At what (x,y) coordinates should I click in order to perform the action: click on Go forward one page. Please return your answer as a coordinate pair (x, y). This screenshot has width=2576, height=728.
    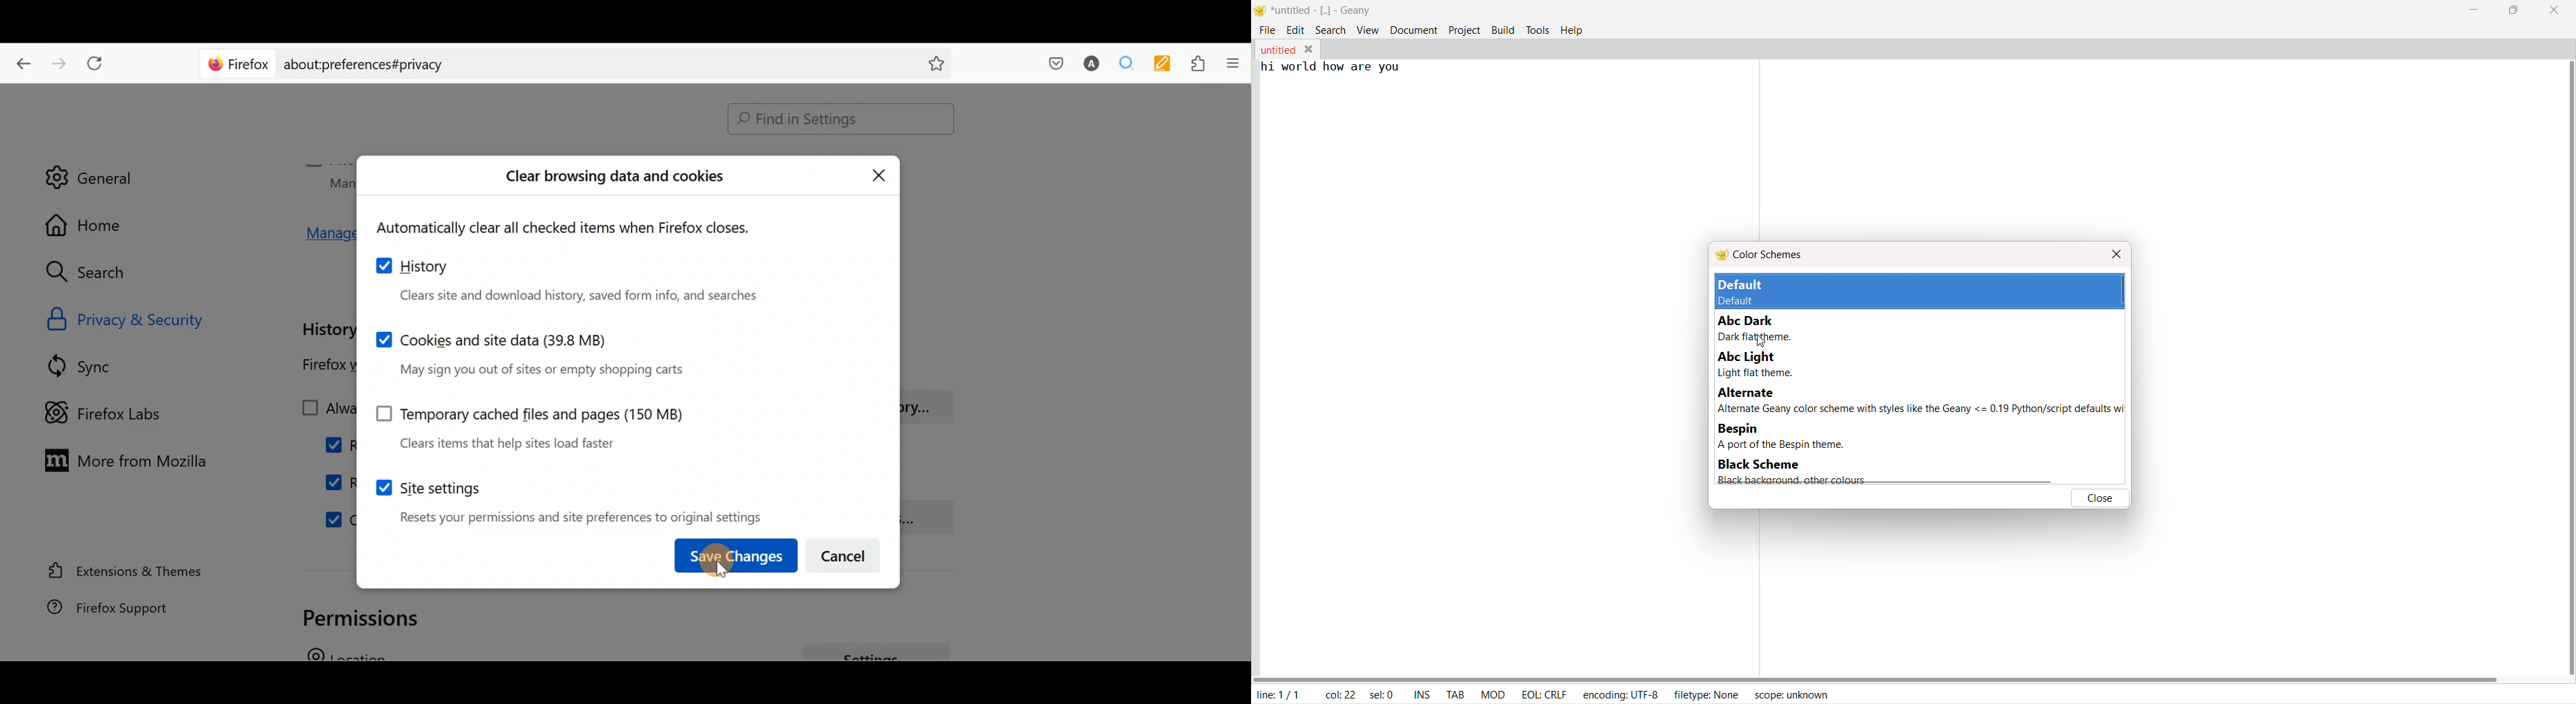
    Looking at the image, I should click on (57, 60).